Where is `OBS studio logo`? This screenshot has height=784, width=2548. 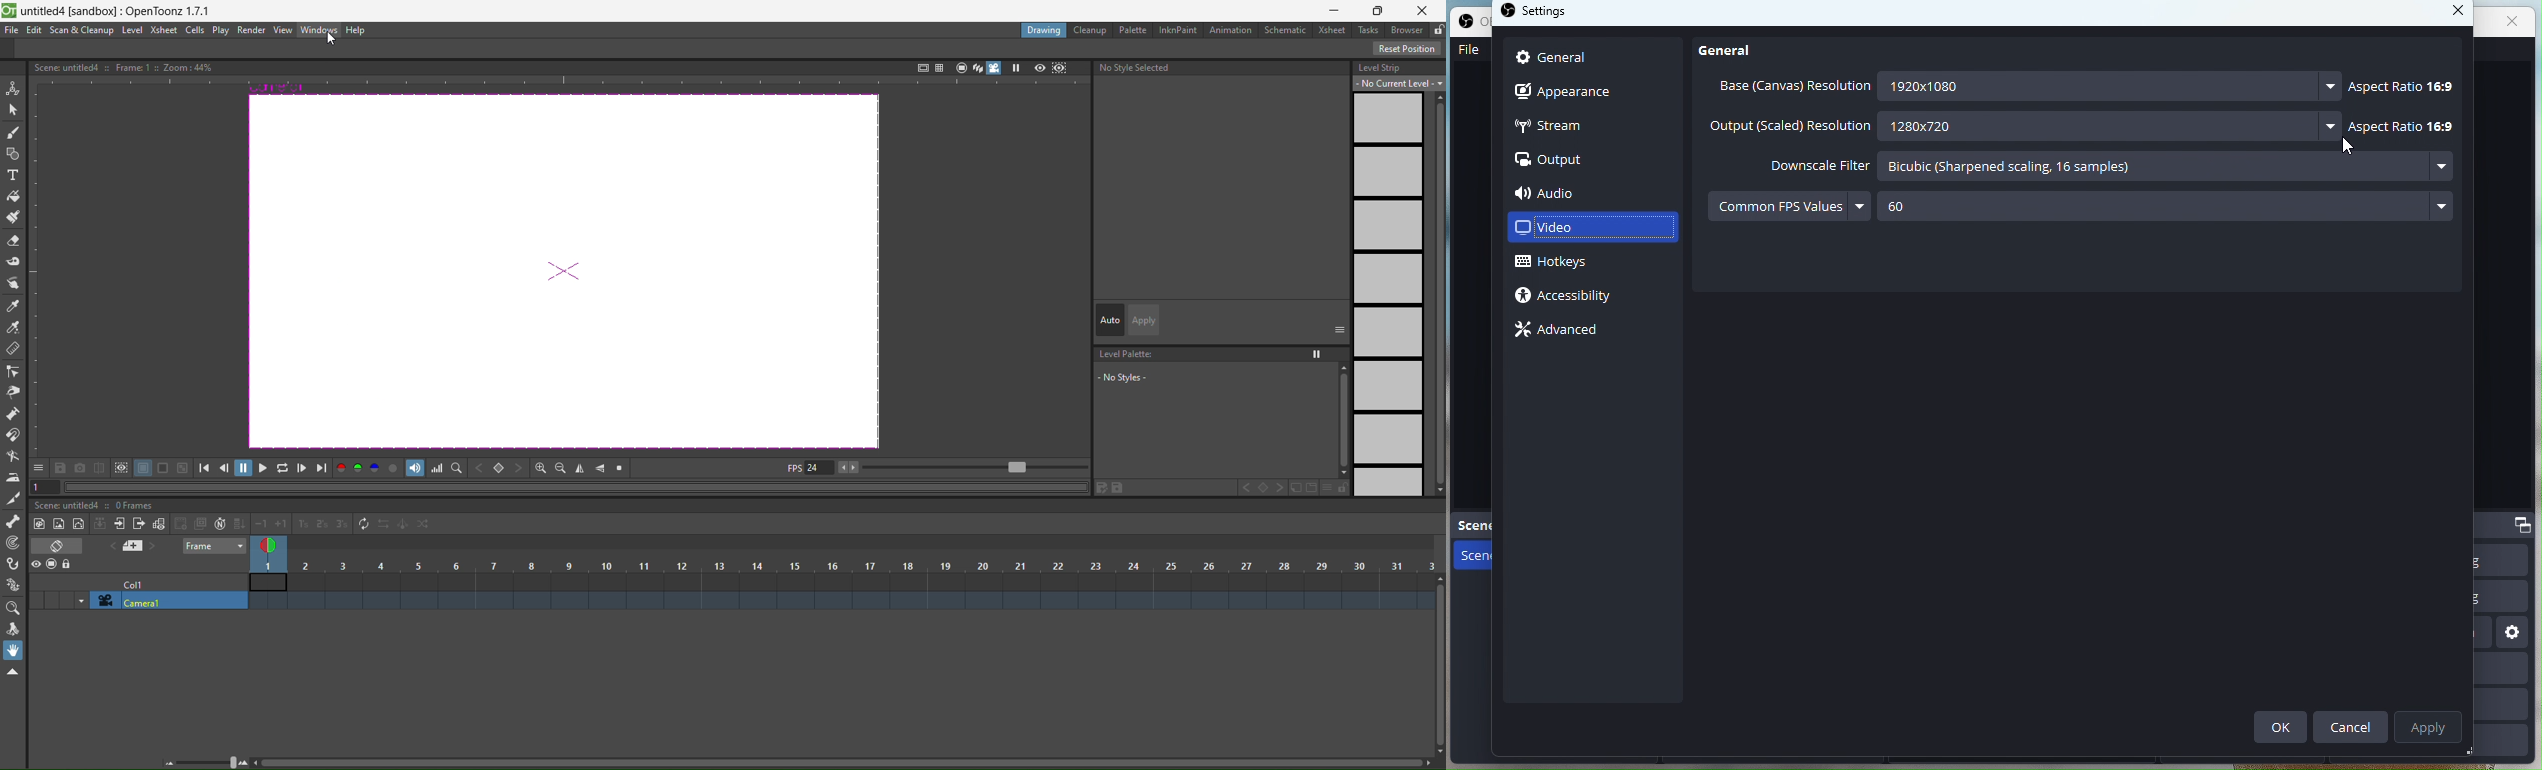 OBS studio logo is located at coordinates (1509, 13).